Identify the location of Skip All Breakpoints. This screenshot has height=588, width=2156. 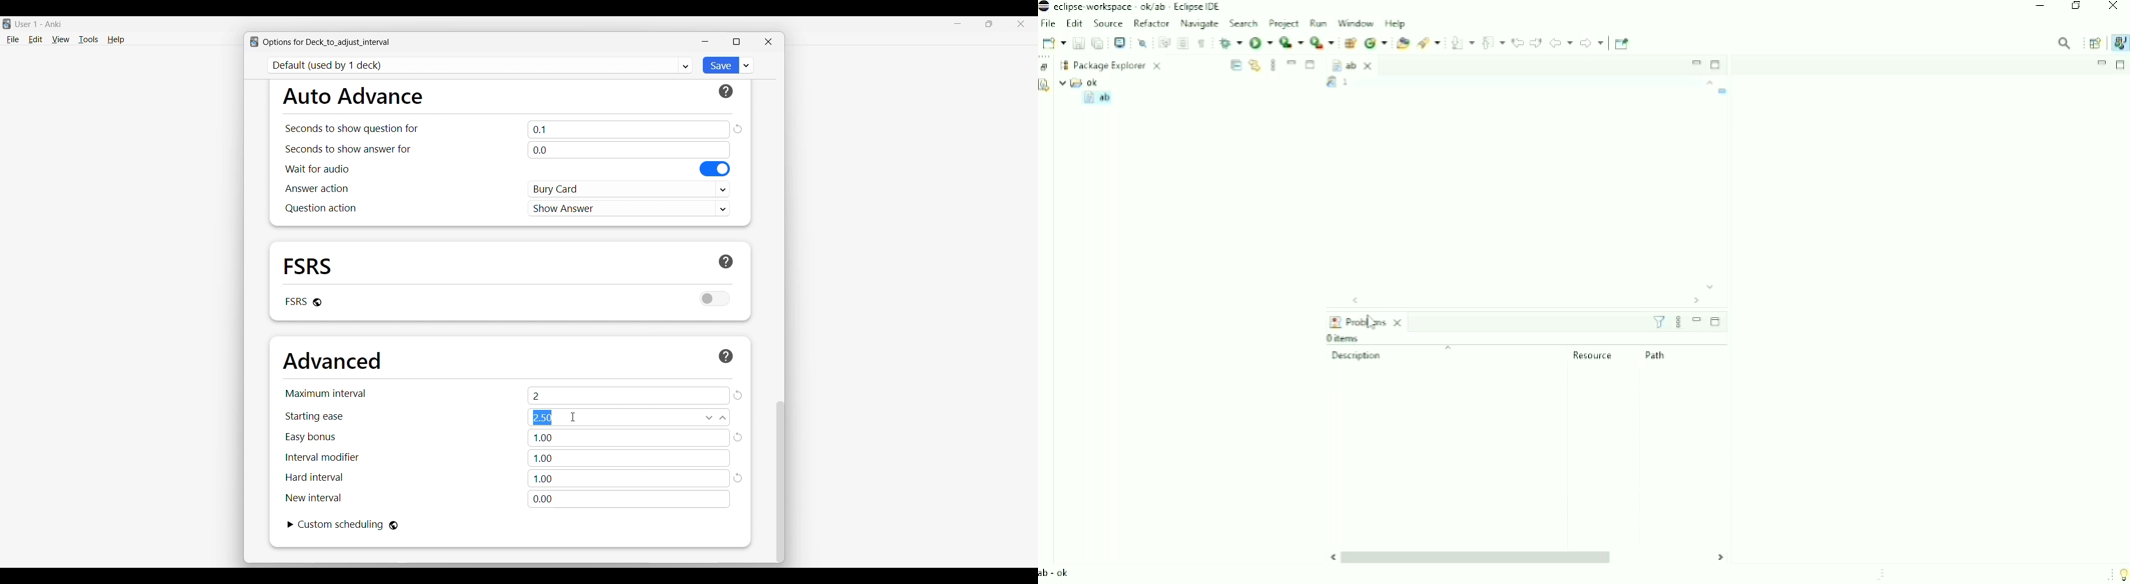
(1142, 42).